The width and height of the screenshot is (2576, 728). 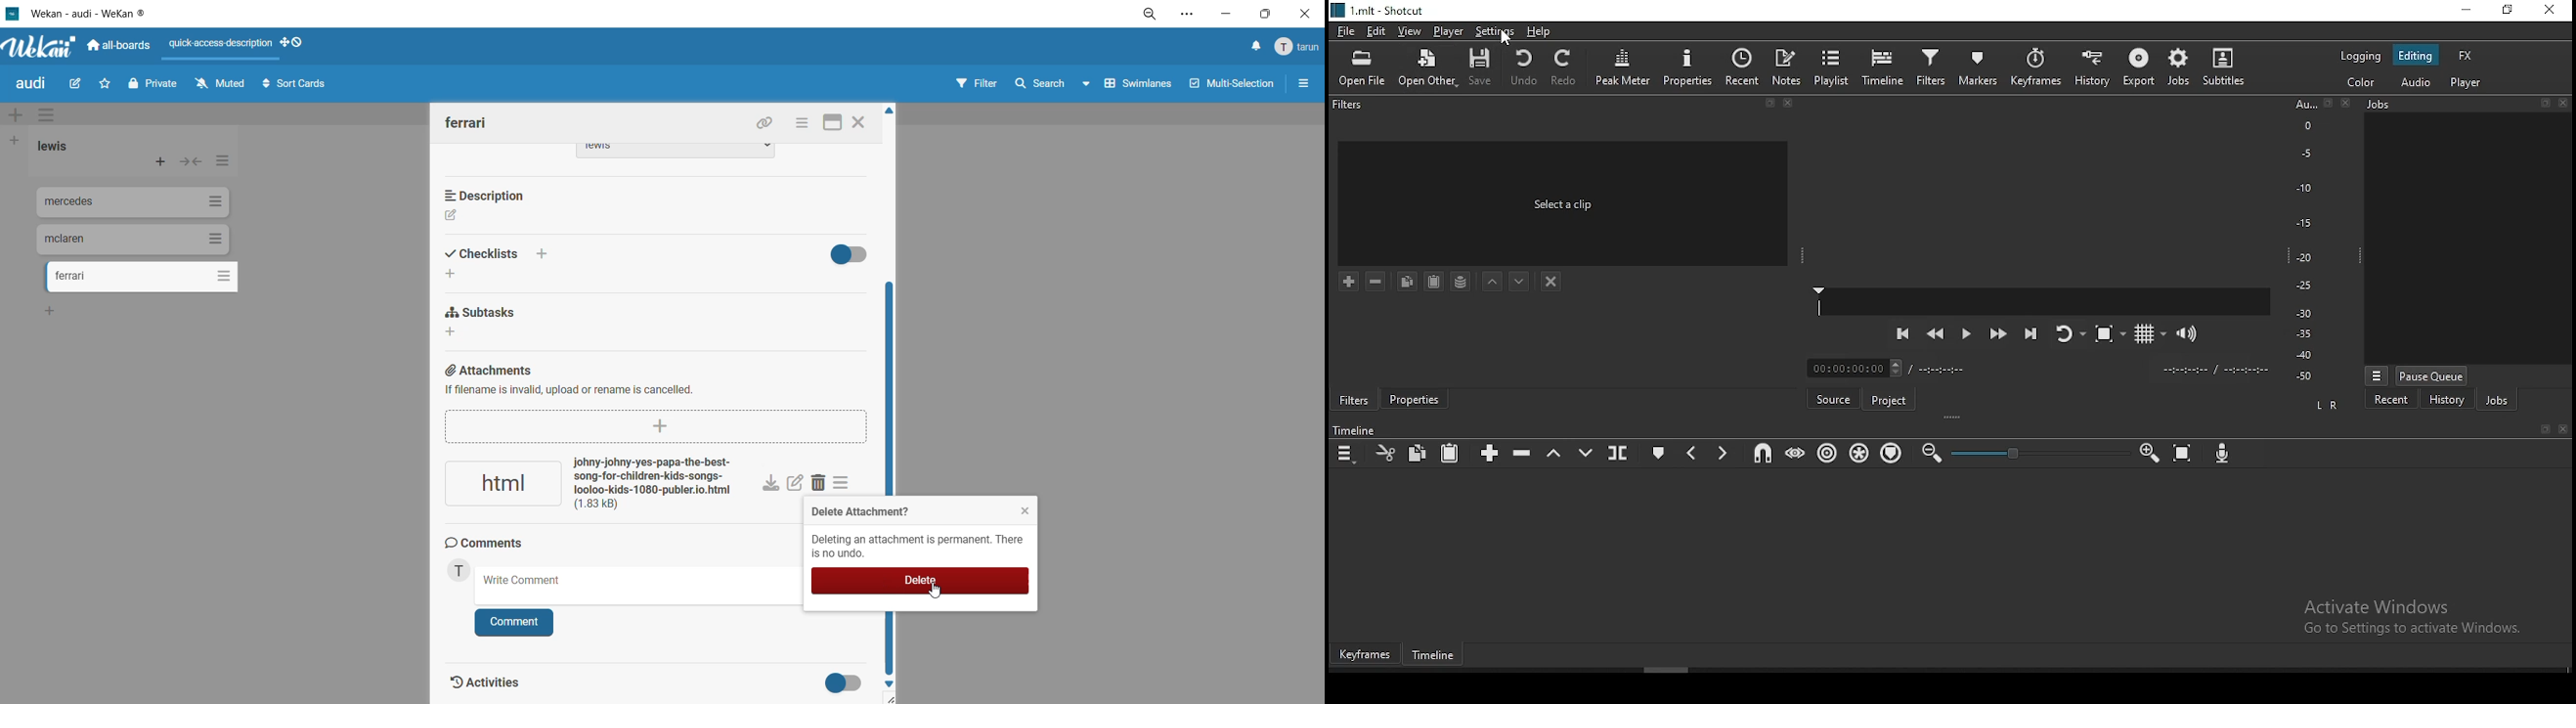 What do you see at coordinates (1965, 337) in the screenshot?
I see `play/pause` at bounding box center [1965, 337].